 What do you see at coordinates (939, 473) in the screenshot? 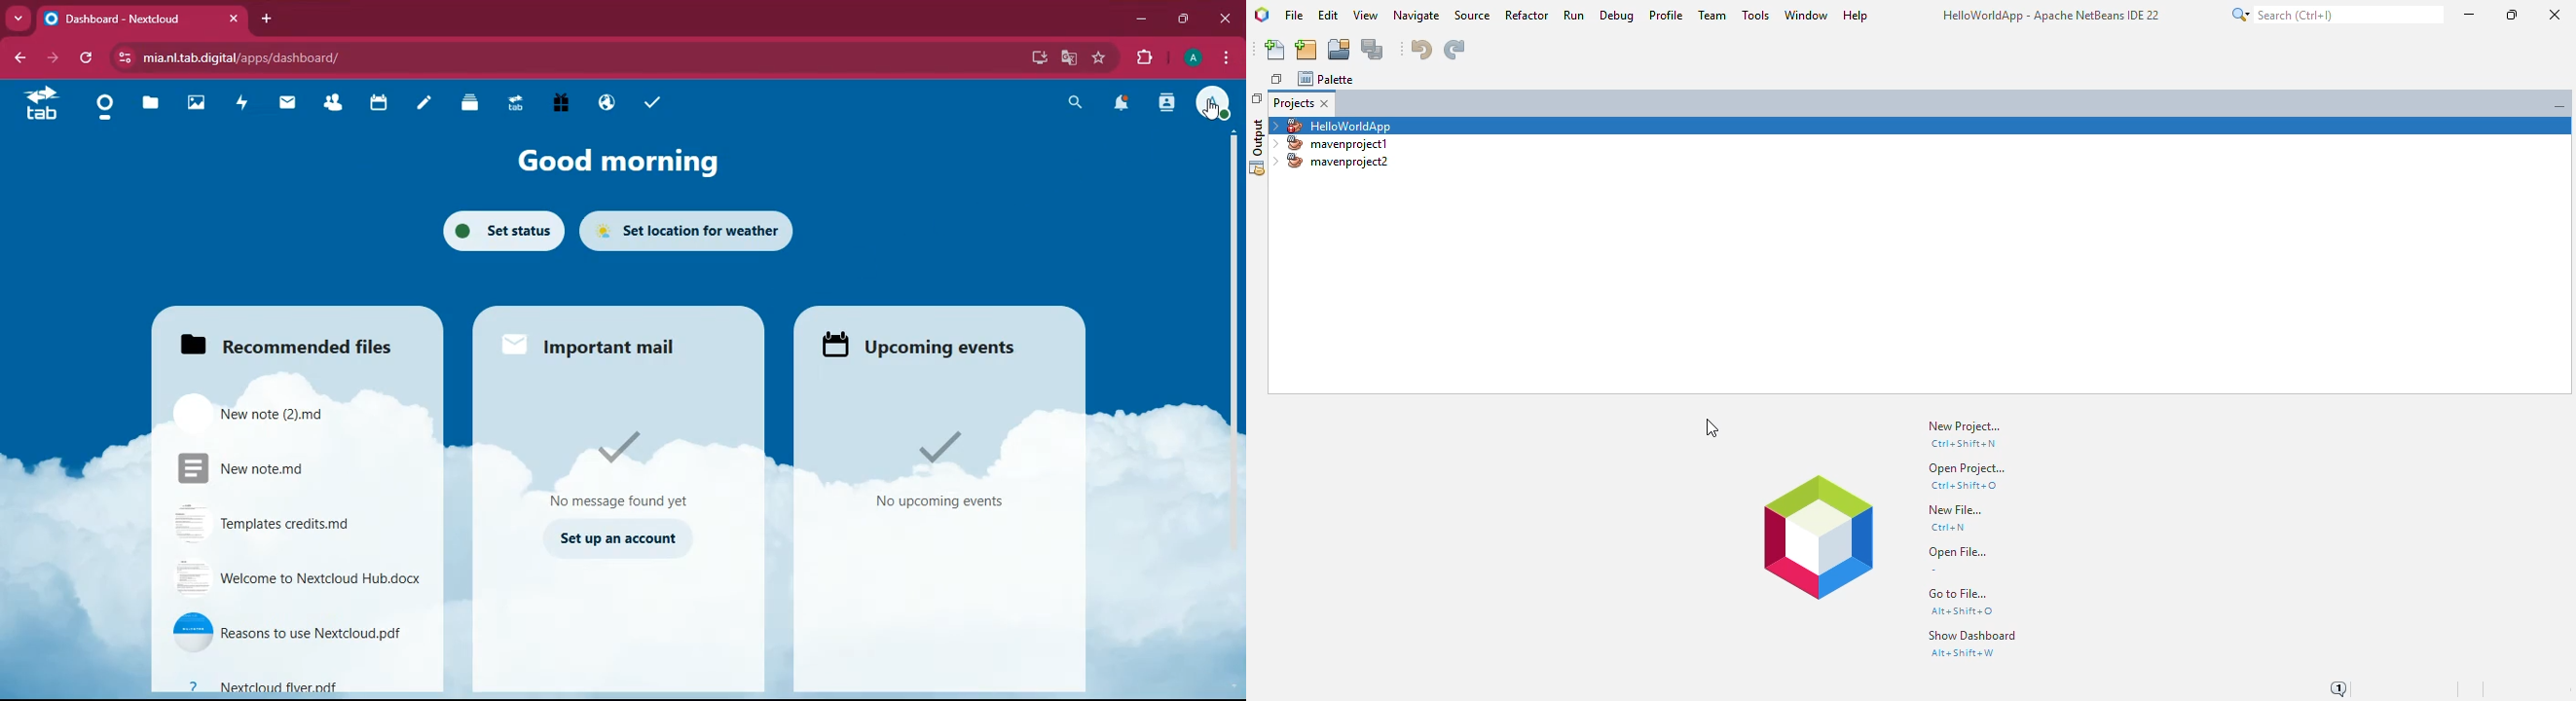
I see `events` at bounding box center [939, 473].